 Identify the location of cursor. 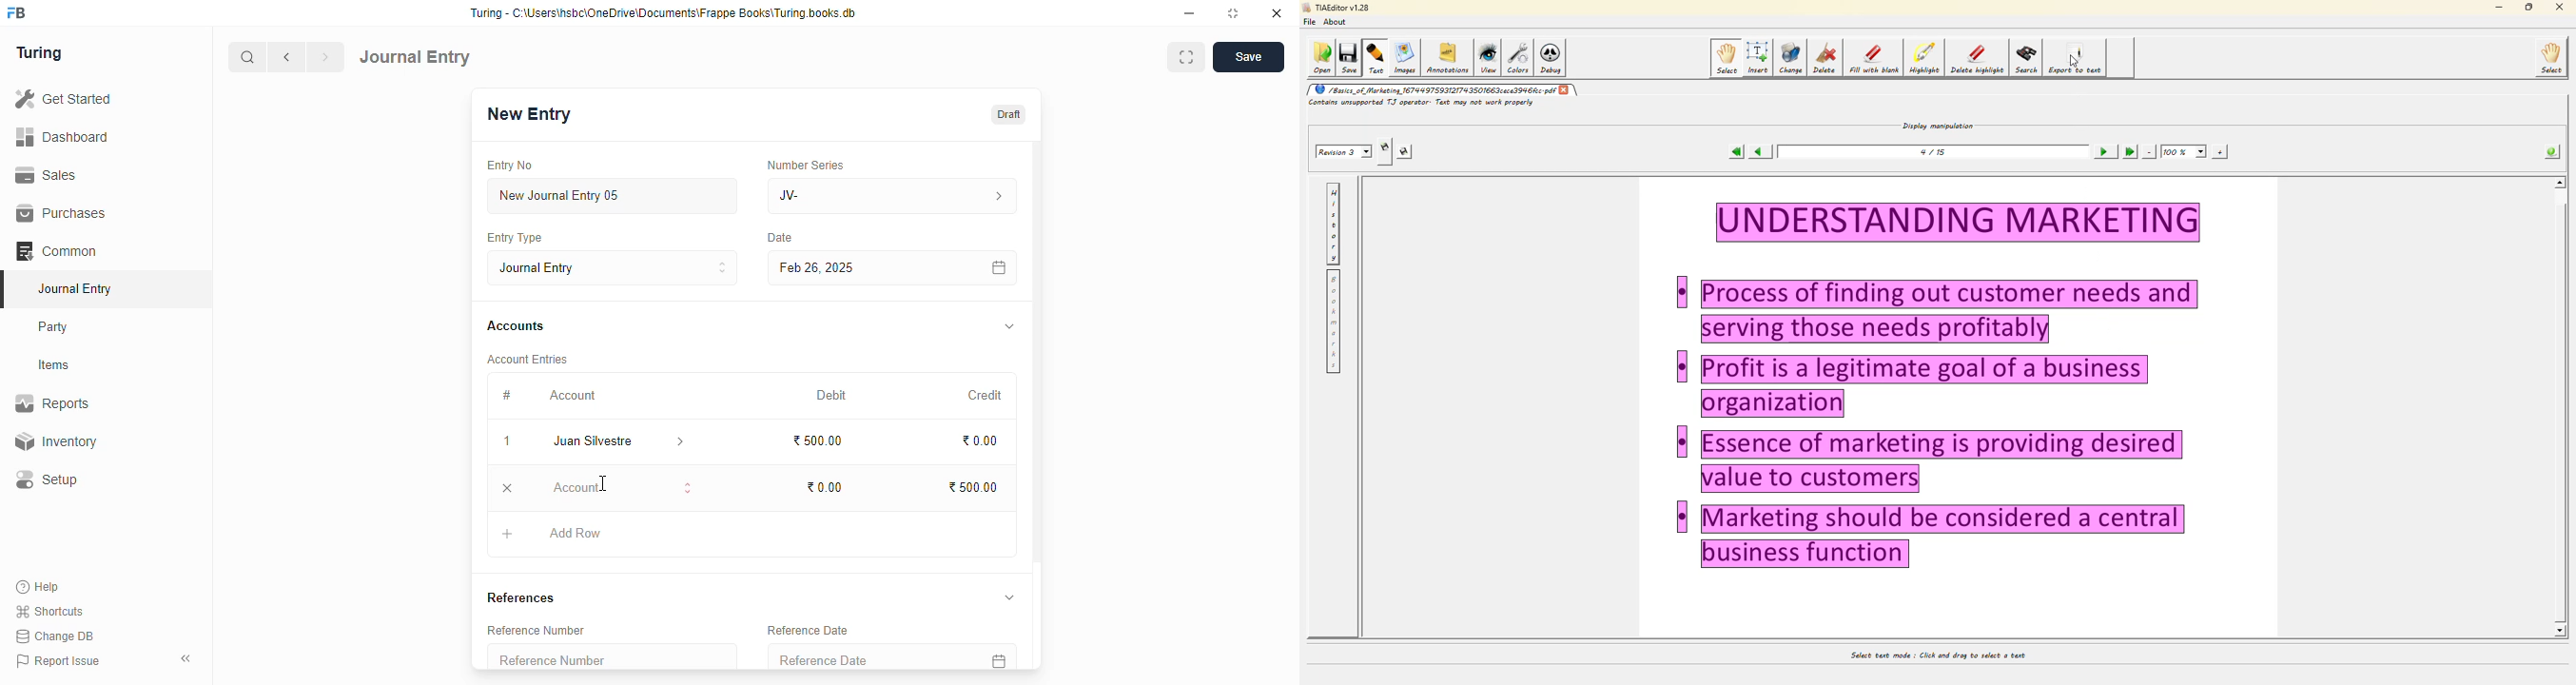
(603, 483).